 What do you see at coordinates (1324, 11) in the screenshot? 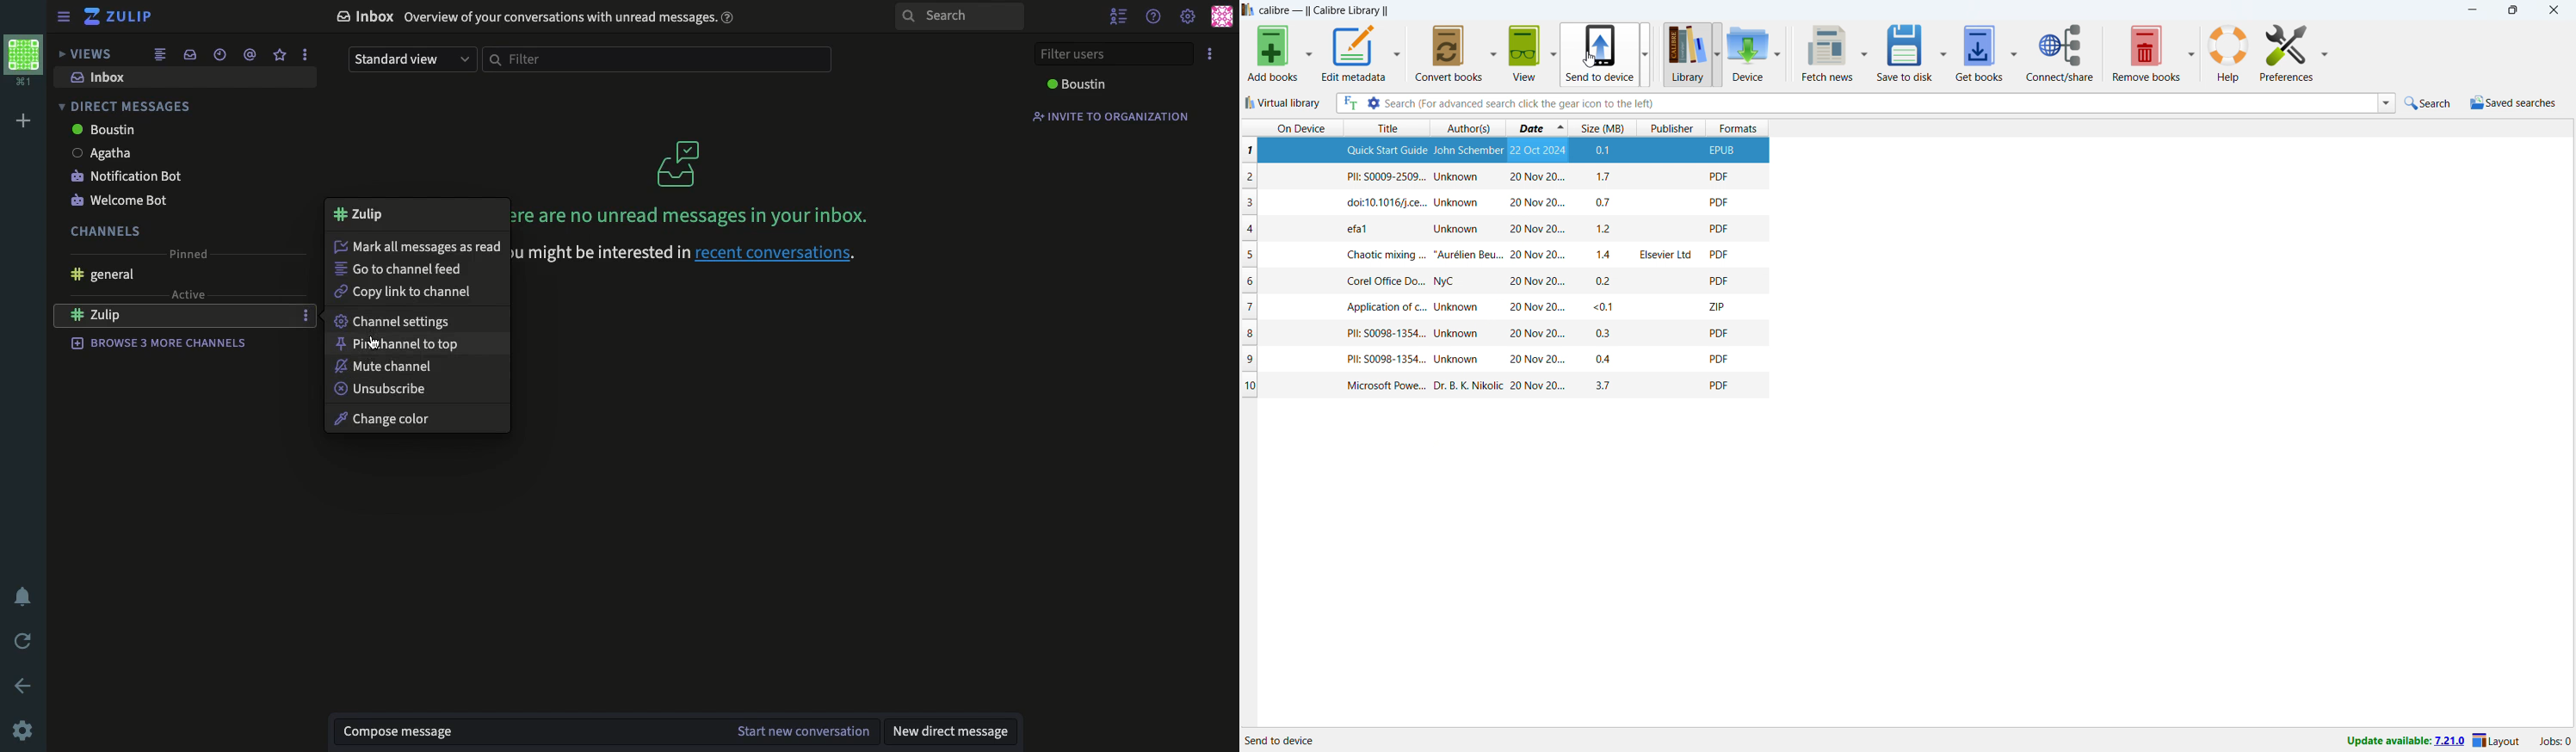
I see `title` at bounding box center [1324, 11].